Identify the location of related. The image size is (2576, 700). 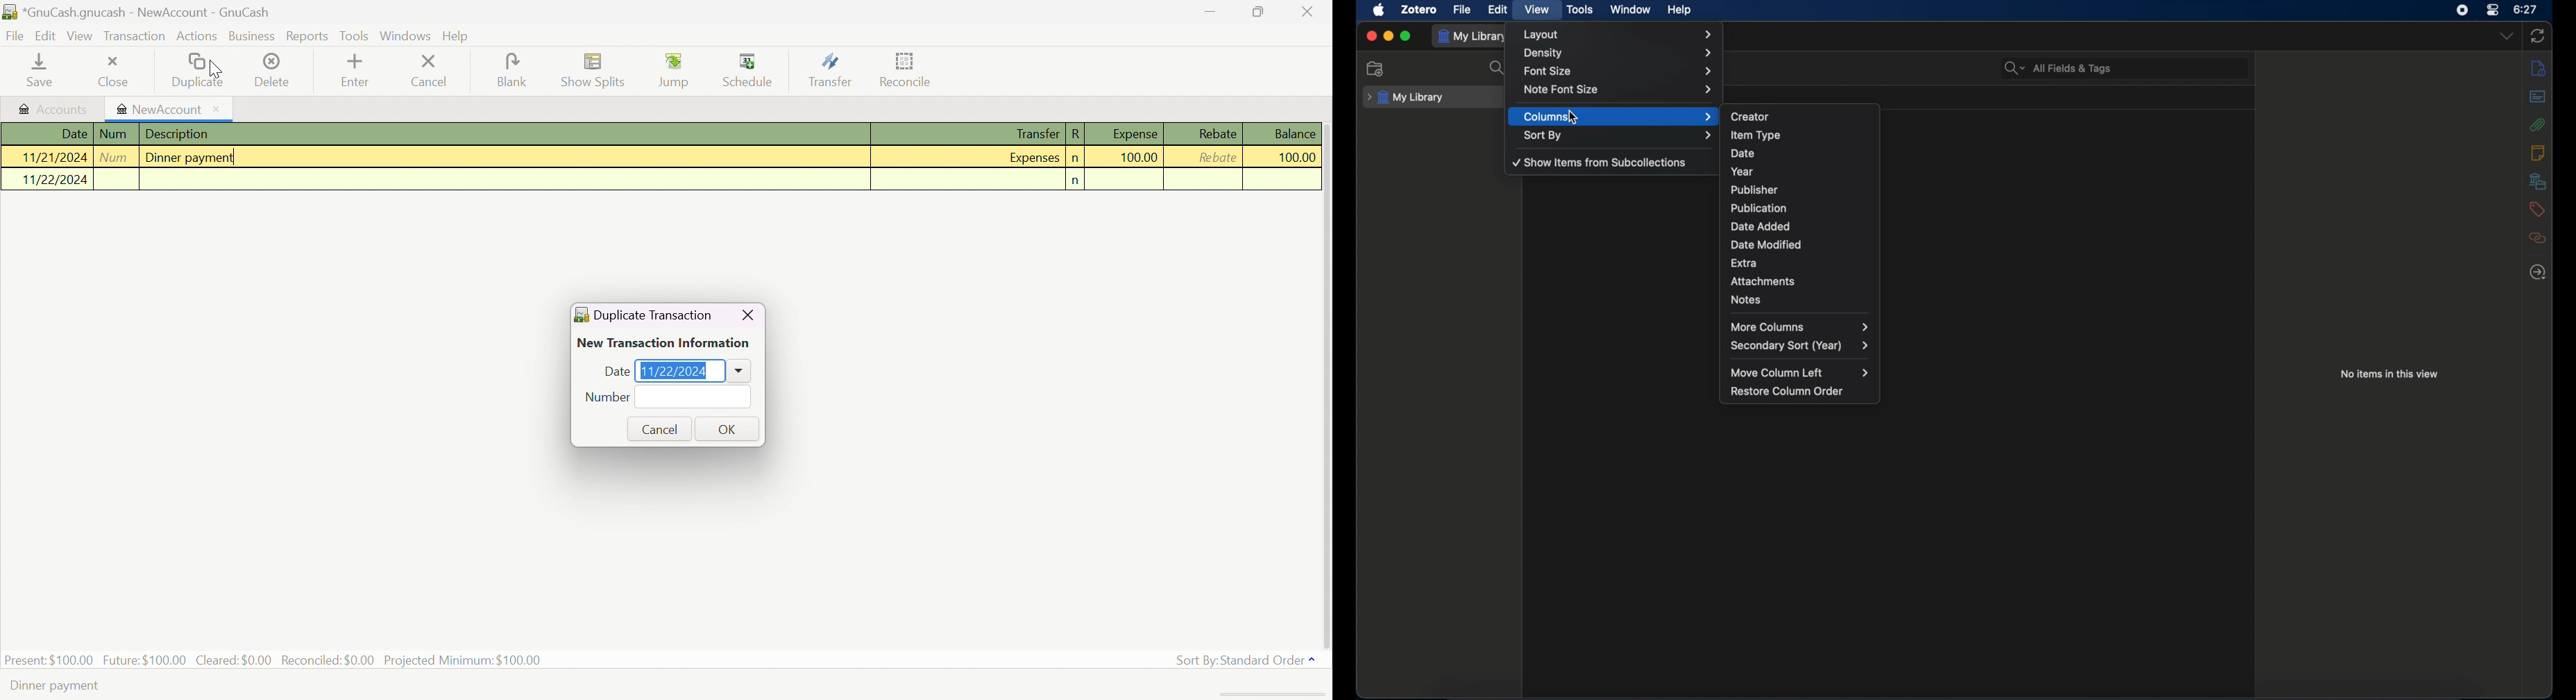
(2537, 238).